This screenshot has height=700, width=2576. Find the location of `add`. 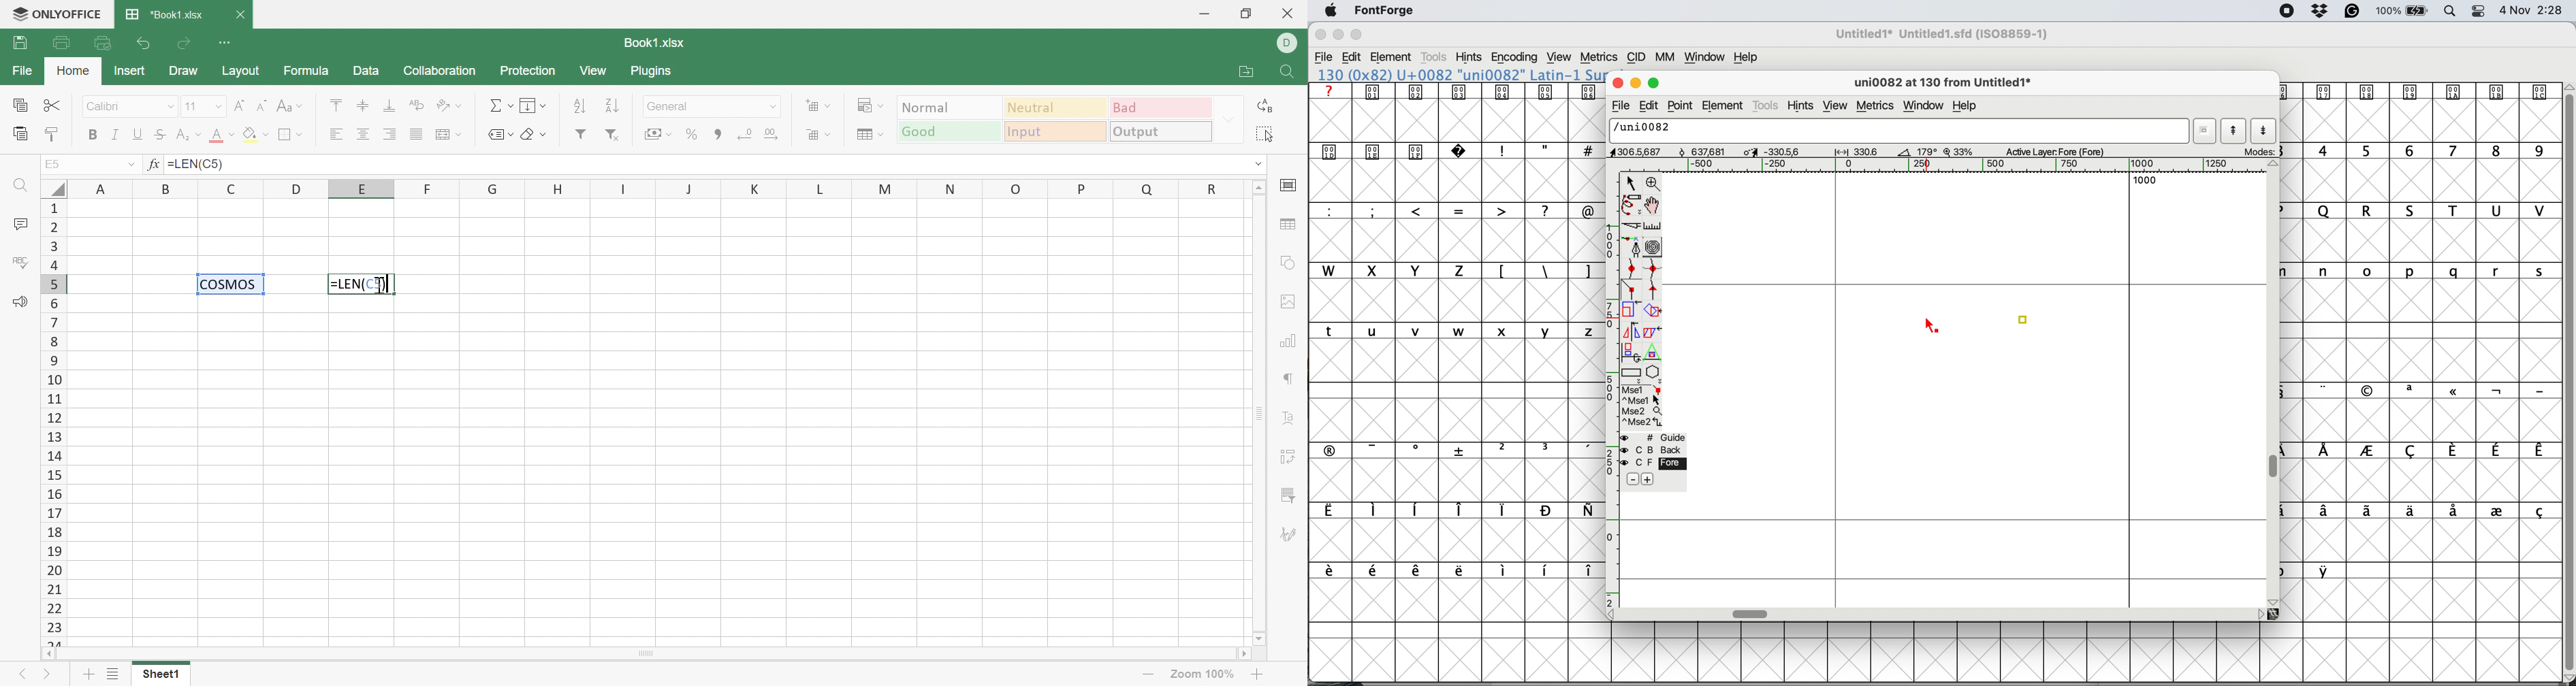

add is located at coordinates (1647, 479).